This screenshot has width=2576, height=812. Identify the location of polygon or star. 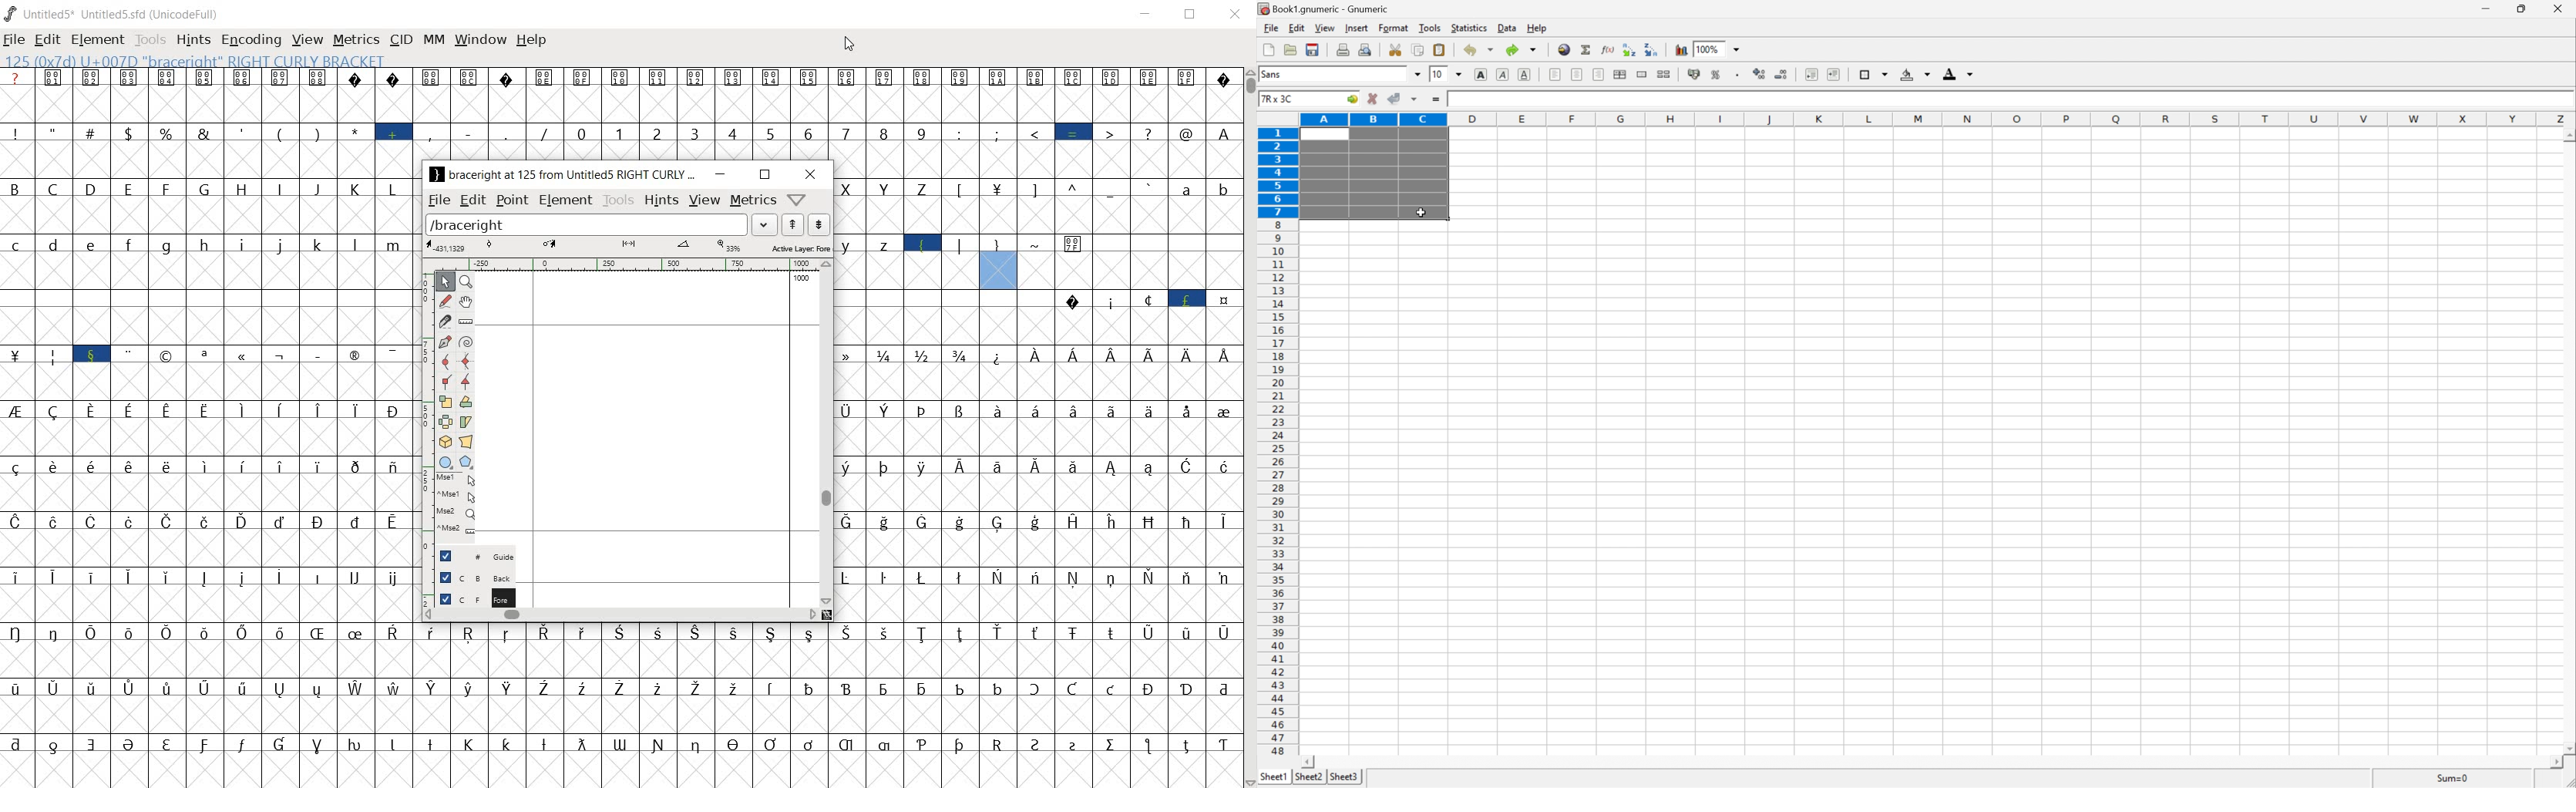
(467, 462).